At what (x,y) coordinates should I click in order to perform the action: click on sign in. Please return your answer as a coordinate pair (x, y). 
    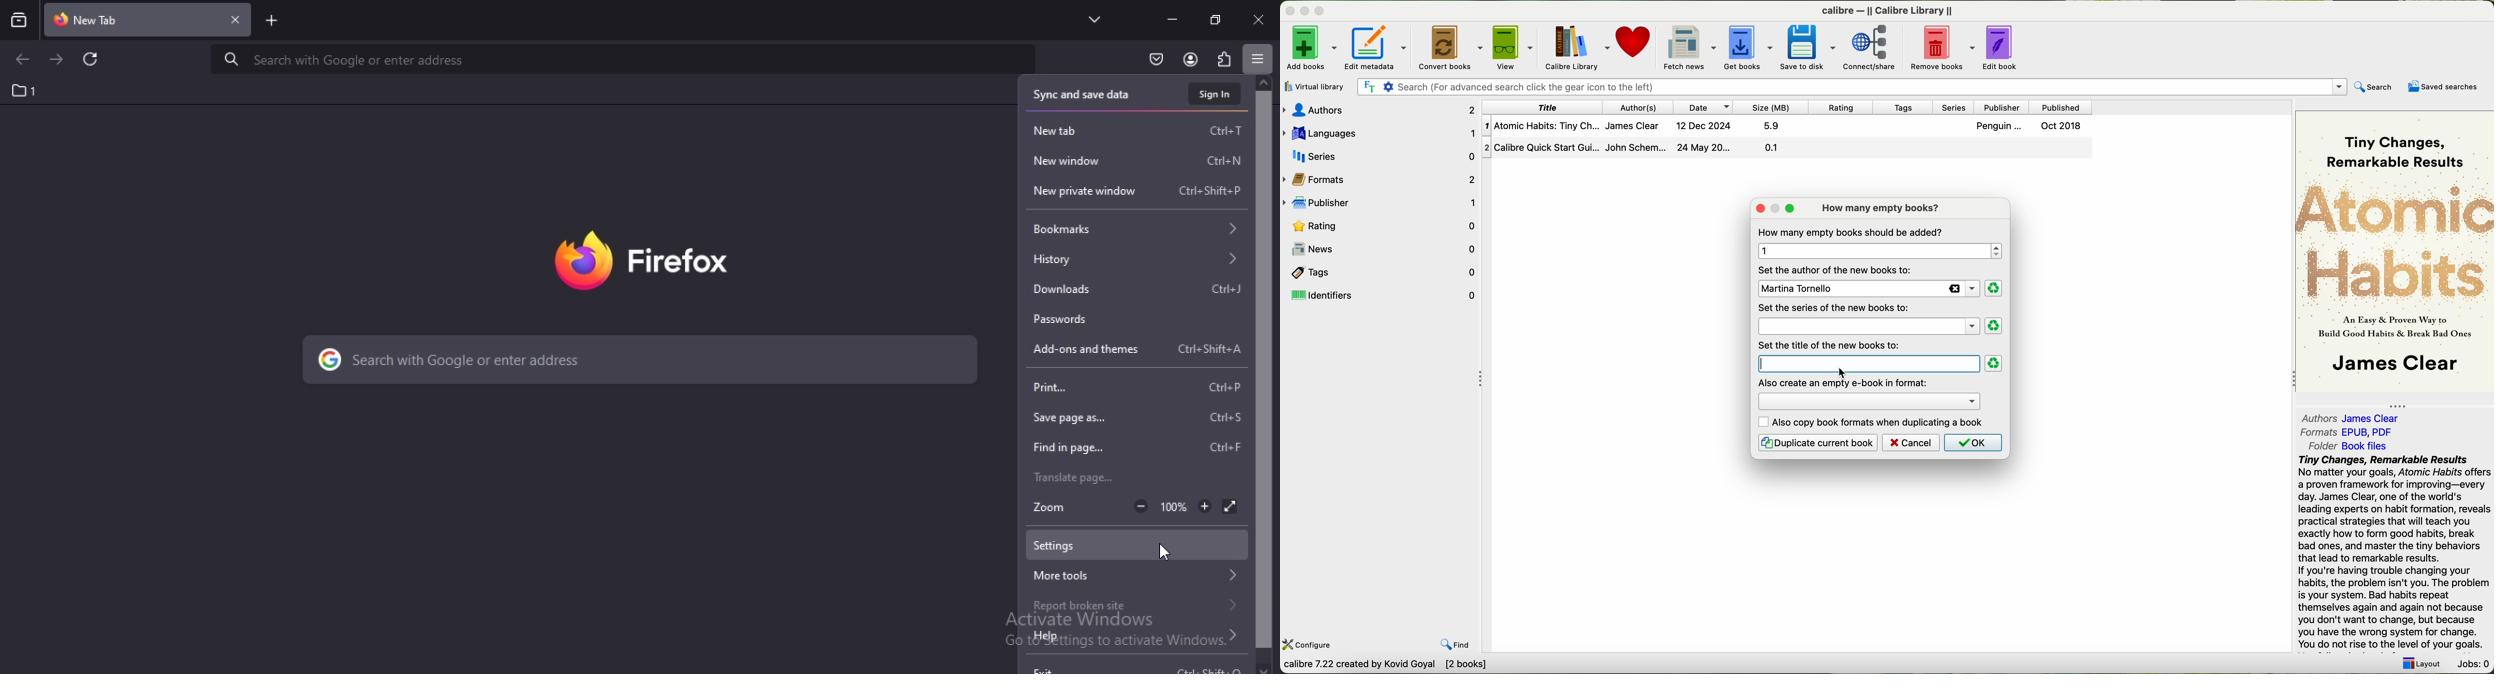
    Looking at the image, I should click on (1214, 92).